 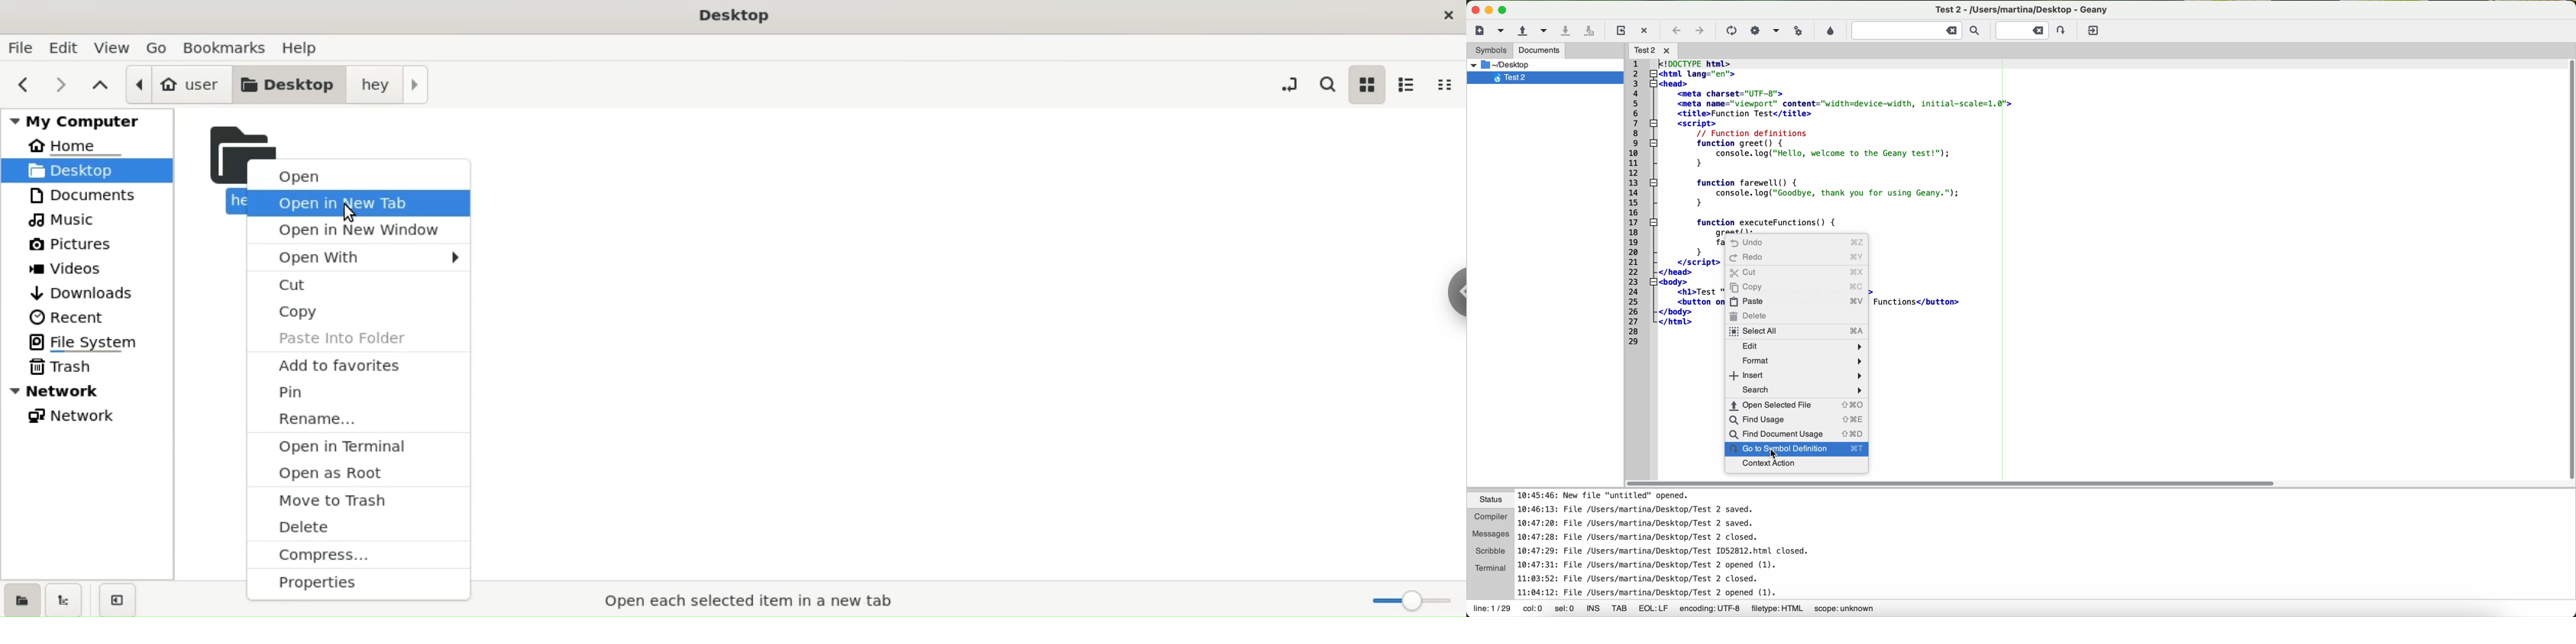 What do you see at coordinates (93, 195) in the screenshot?
I see `documents` at bounding box center [93, 195].